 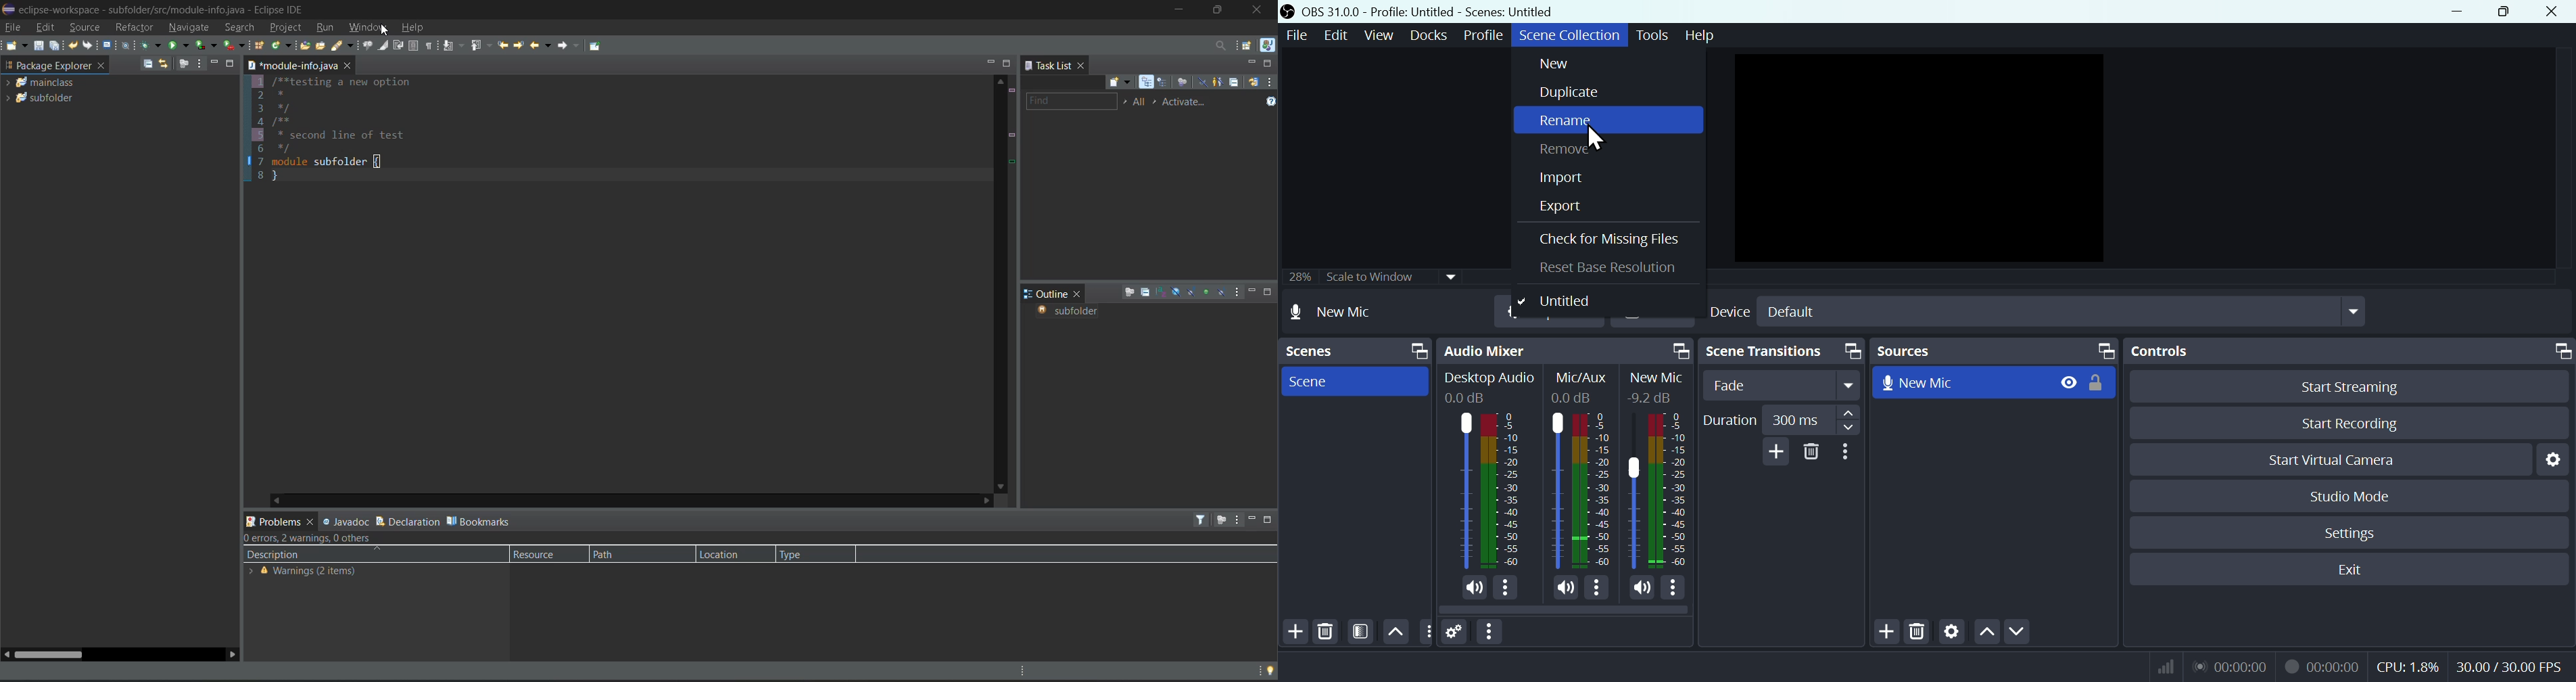 I want to click on location, so click(x=730, y=553).